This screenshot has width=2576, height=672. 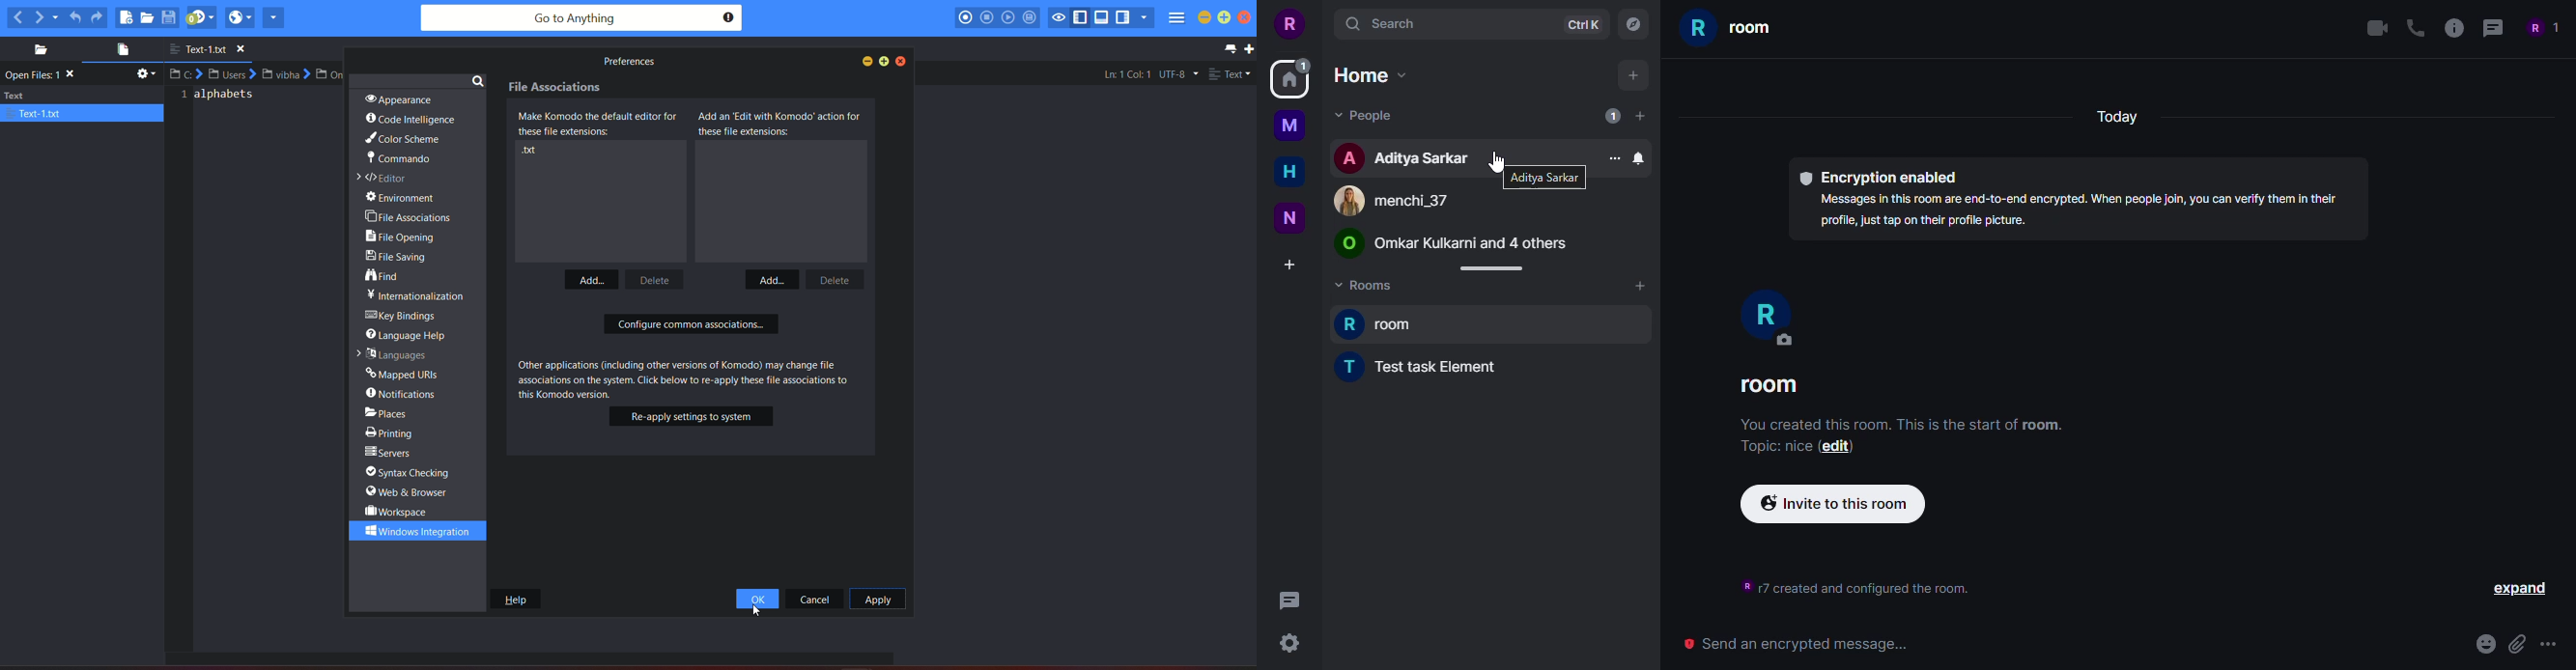 What do you see at coordinates (1289, 265) in the screenshot?
I see `create a space` at bounding box center [1289, 265].